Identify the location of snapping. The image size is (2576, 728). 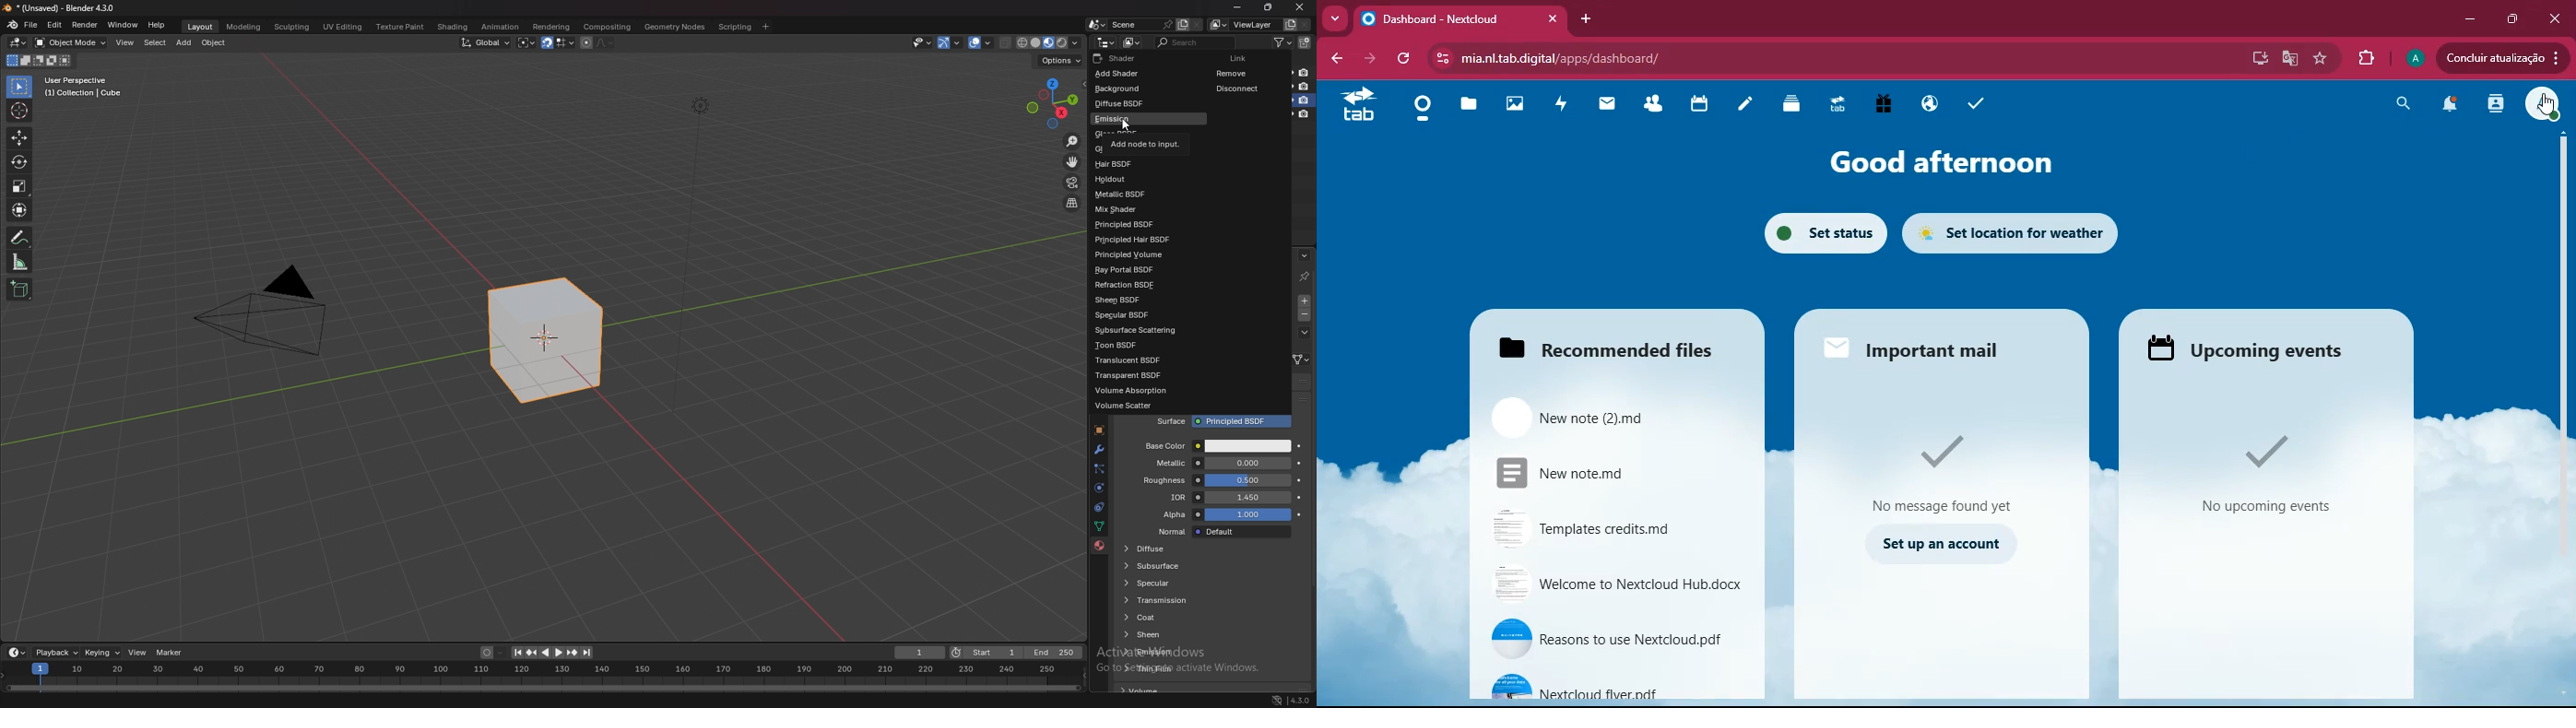
(558, 43).